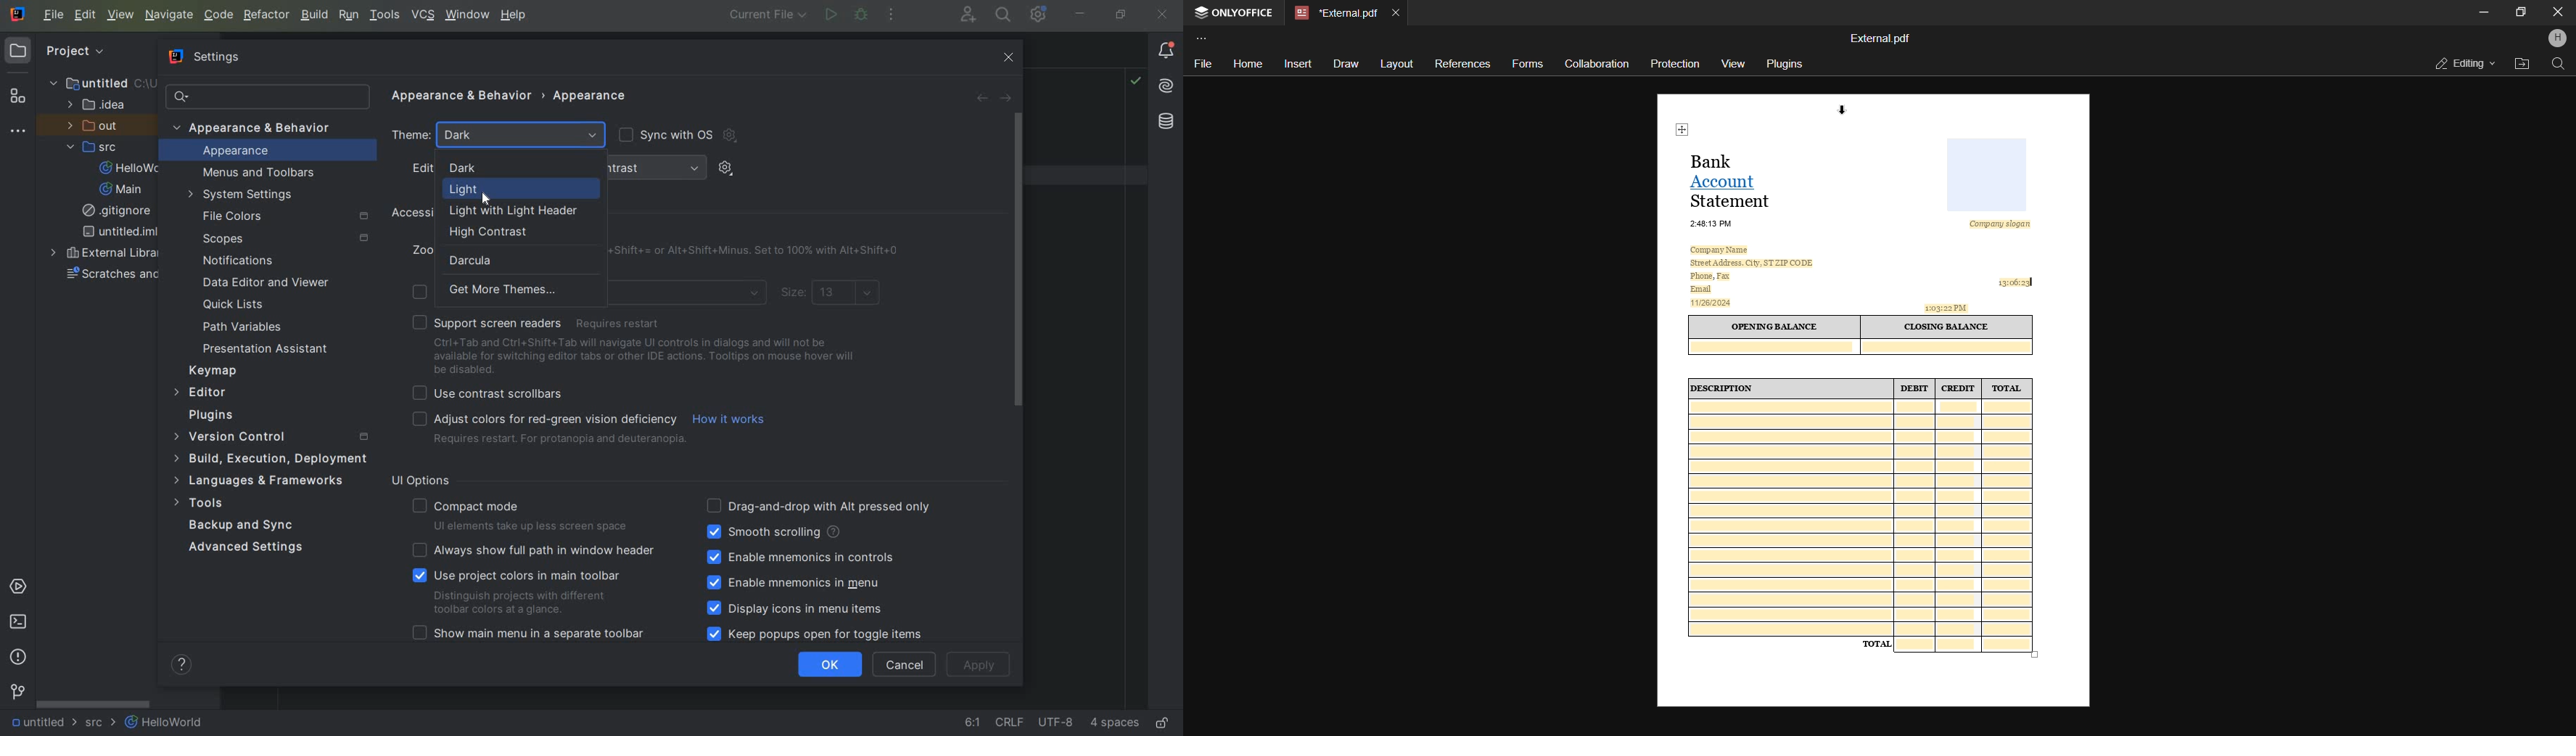 The height and width of the screenshot is (756, 2576). I want to click on home, so click(1246, 65).